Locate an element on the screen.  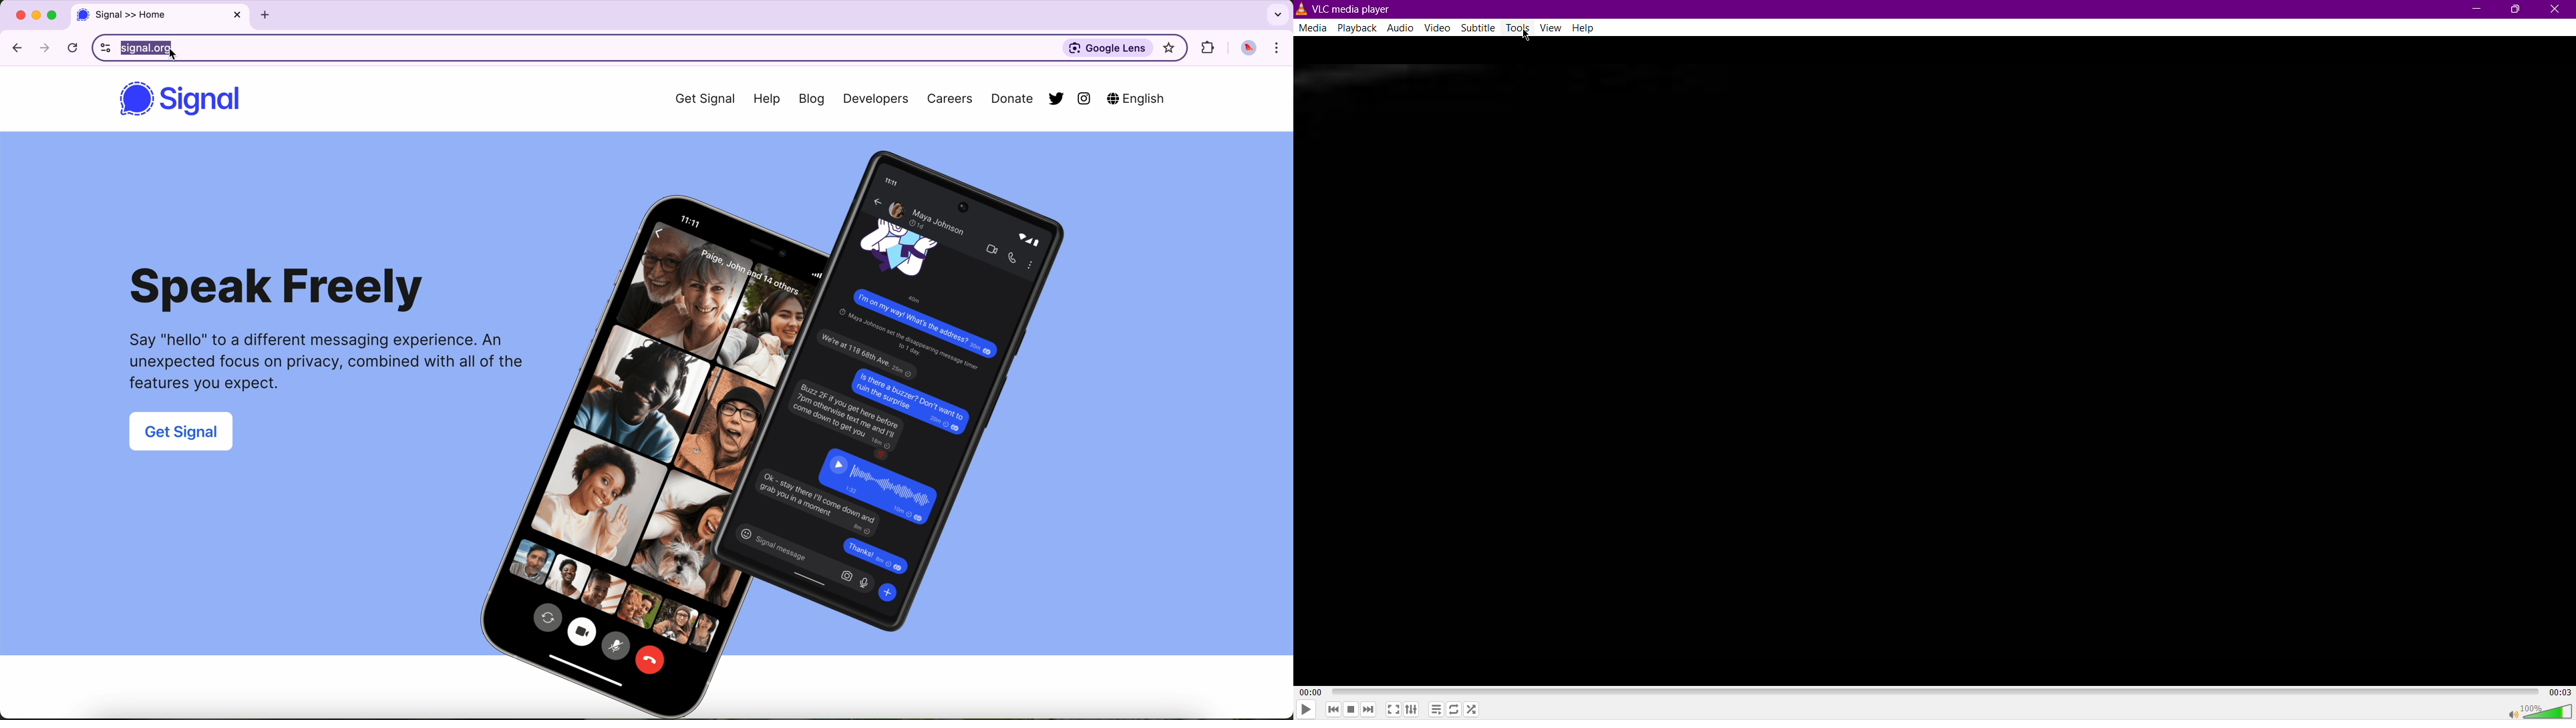
twitter is located at coordinates (1055, 98).